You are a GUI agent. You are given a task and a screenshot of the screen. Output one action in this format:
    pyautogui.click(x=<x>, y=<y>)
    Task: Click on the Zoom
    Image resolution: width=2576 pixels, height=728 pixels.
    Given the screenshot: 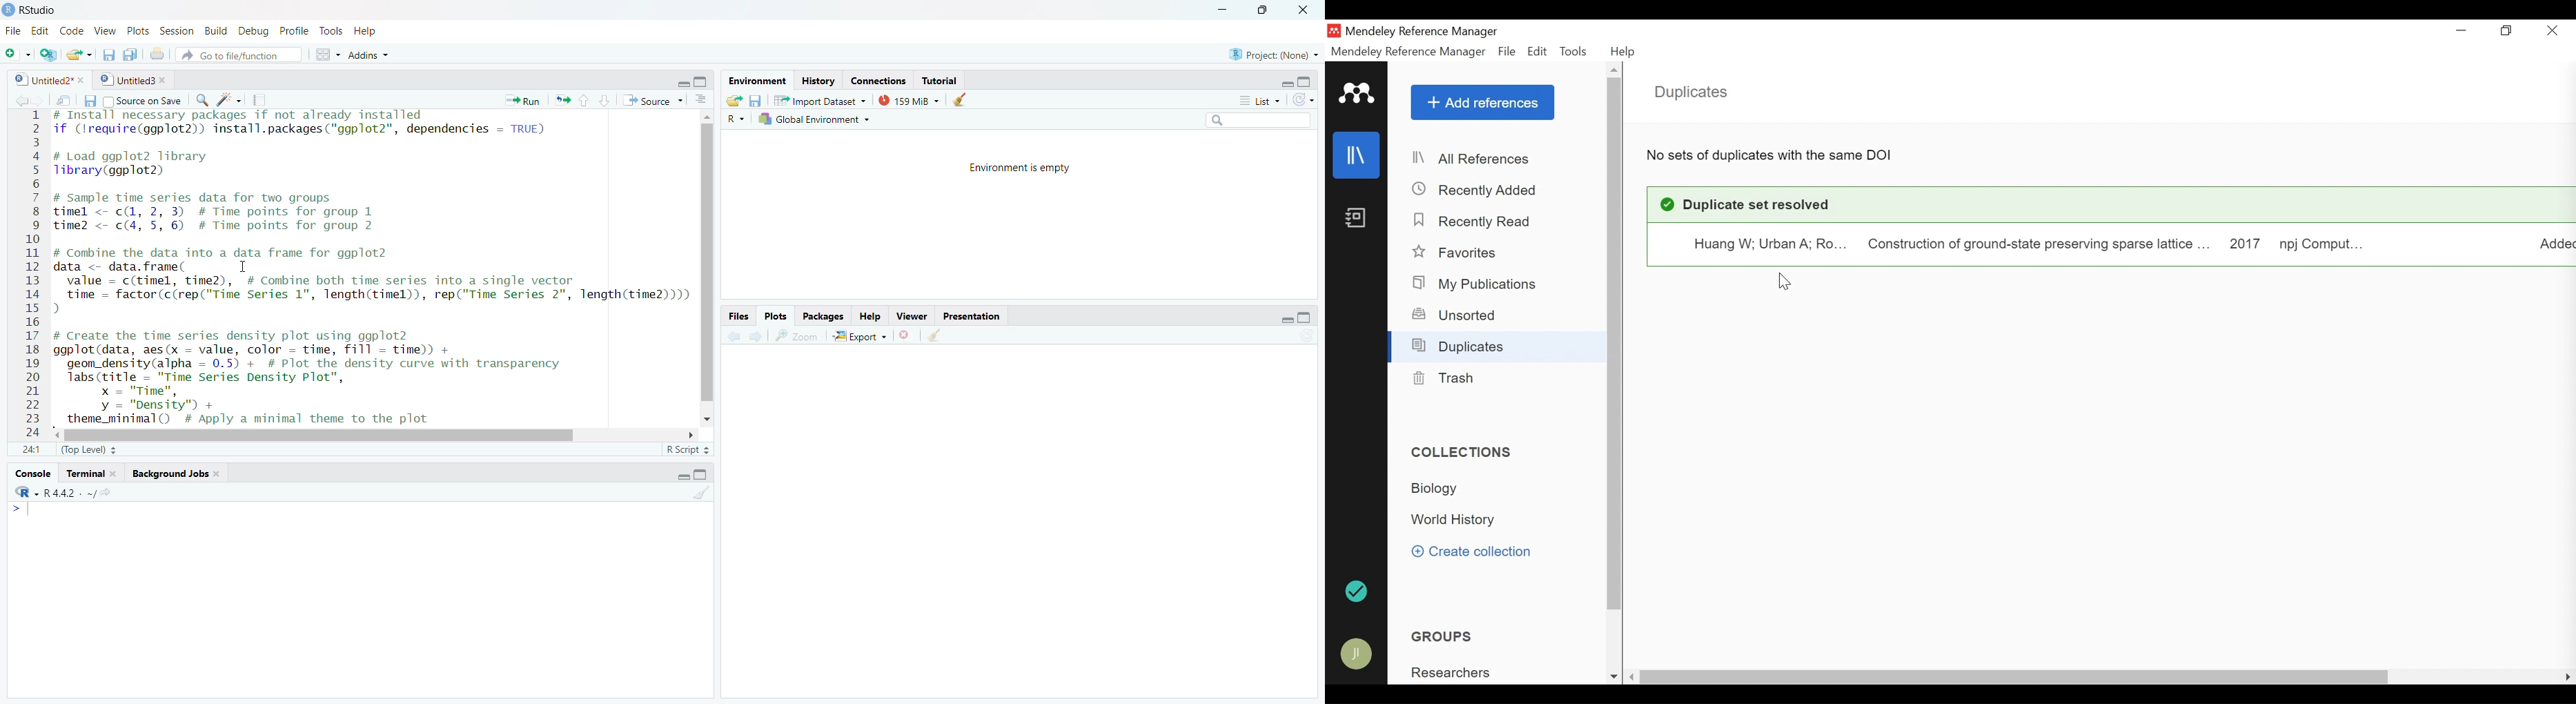 What is the action you would take?
    pyautogui.click(x=796, y=336)
    